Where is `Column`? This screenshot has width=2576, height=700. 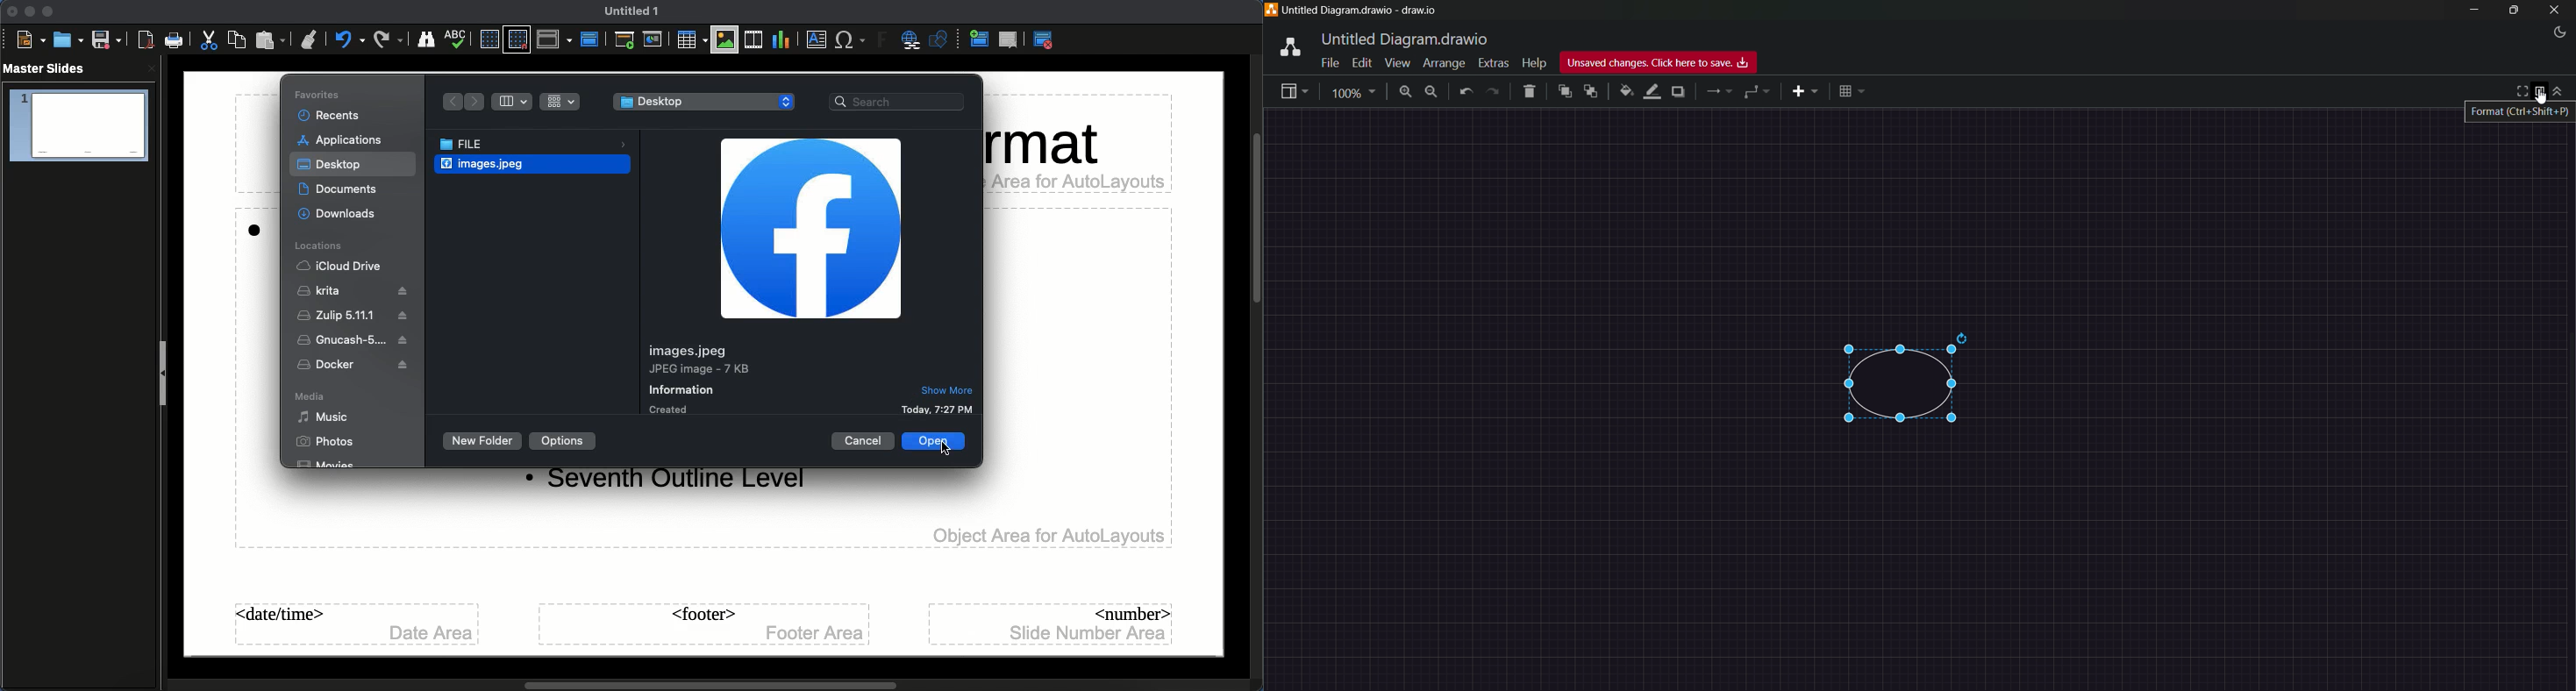 Column is located at coordinates (514, 102).